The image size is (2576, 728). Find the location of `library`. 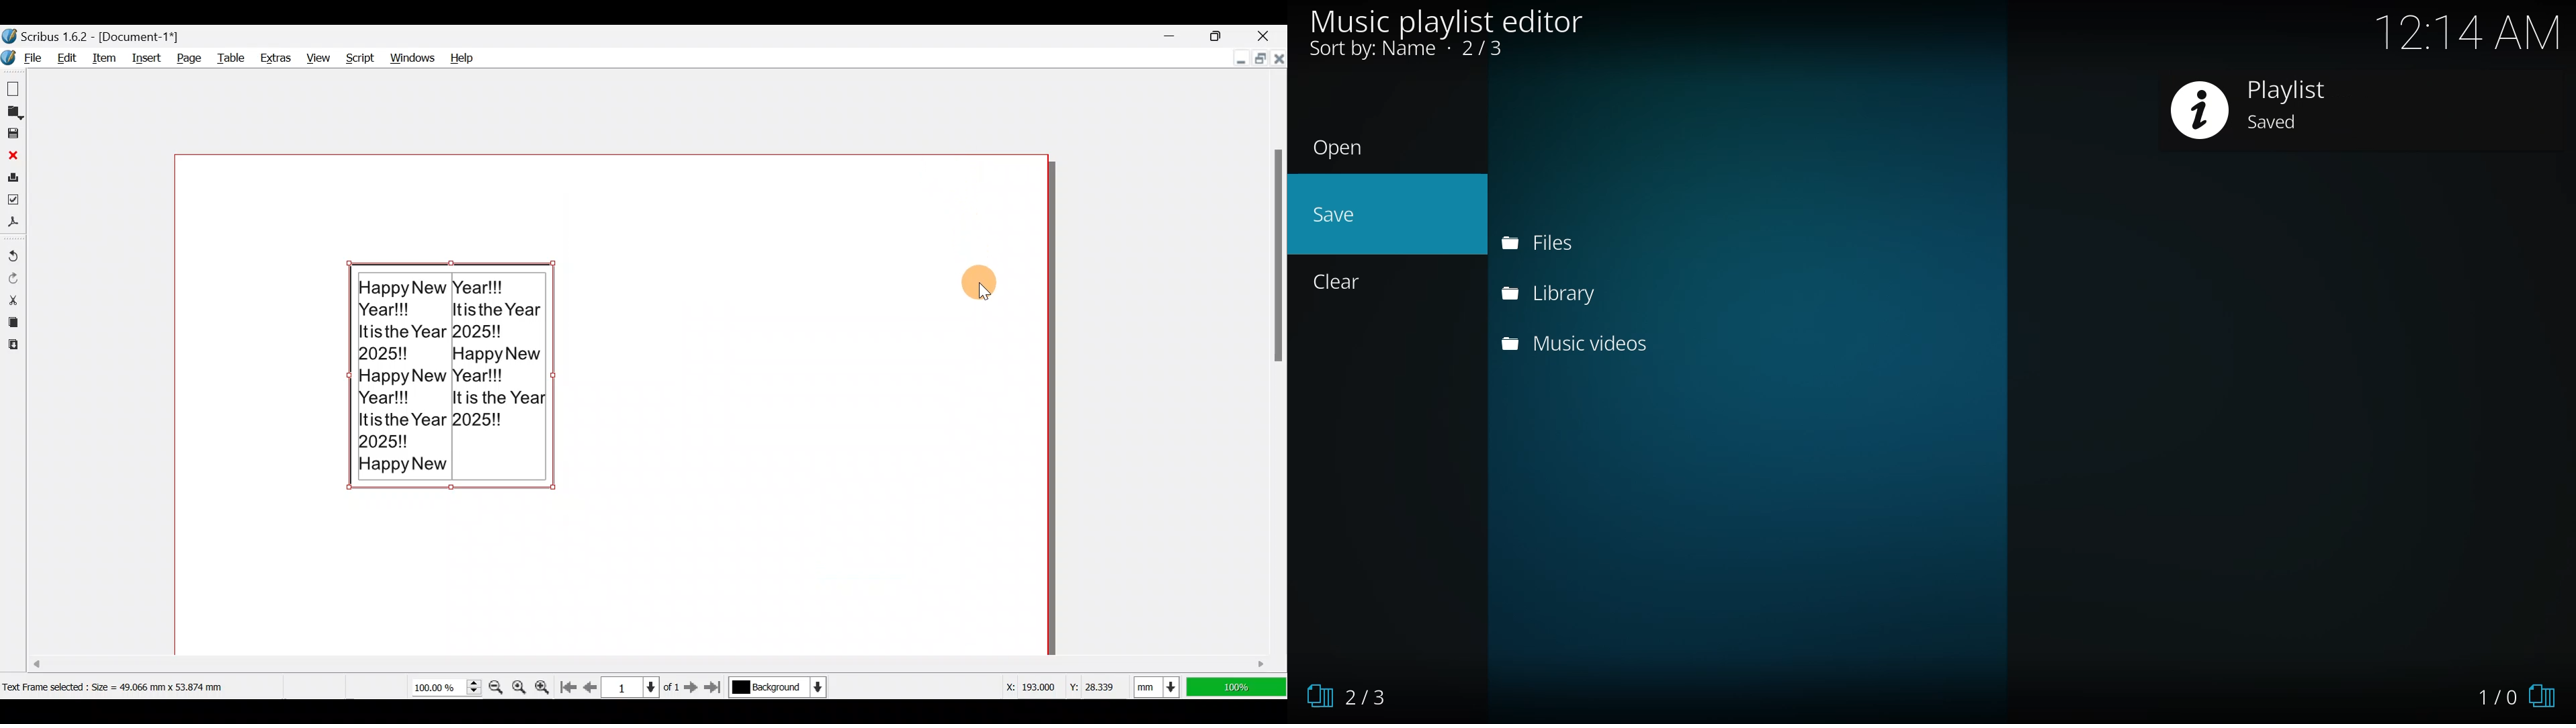

library is located at coordinates (1557, 293).